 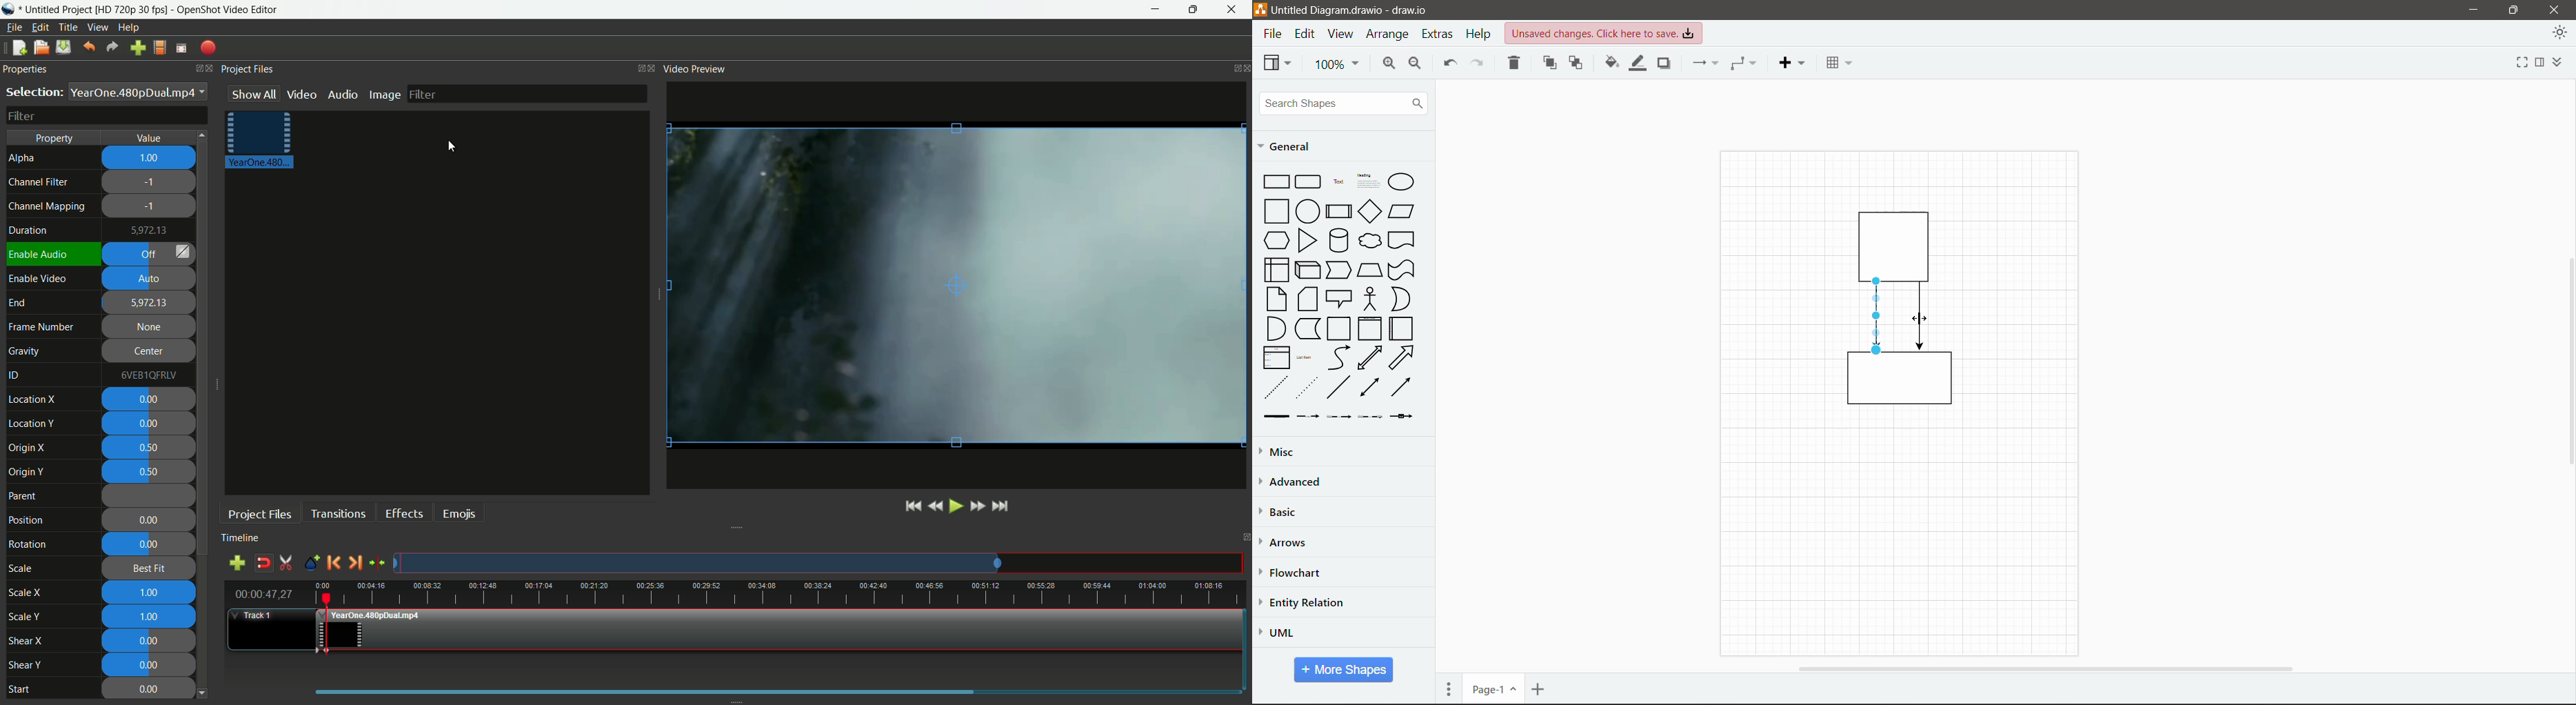 I want to click on Rounded Rectangle, so click(x=1309, y=181).